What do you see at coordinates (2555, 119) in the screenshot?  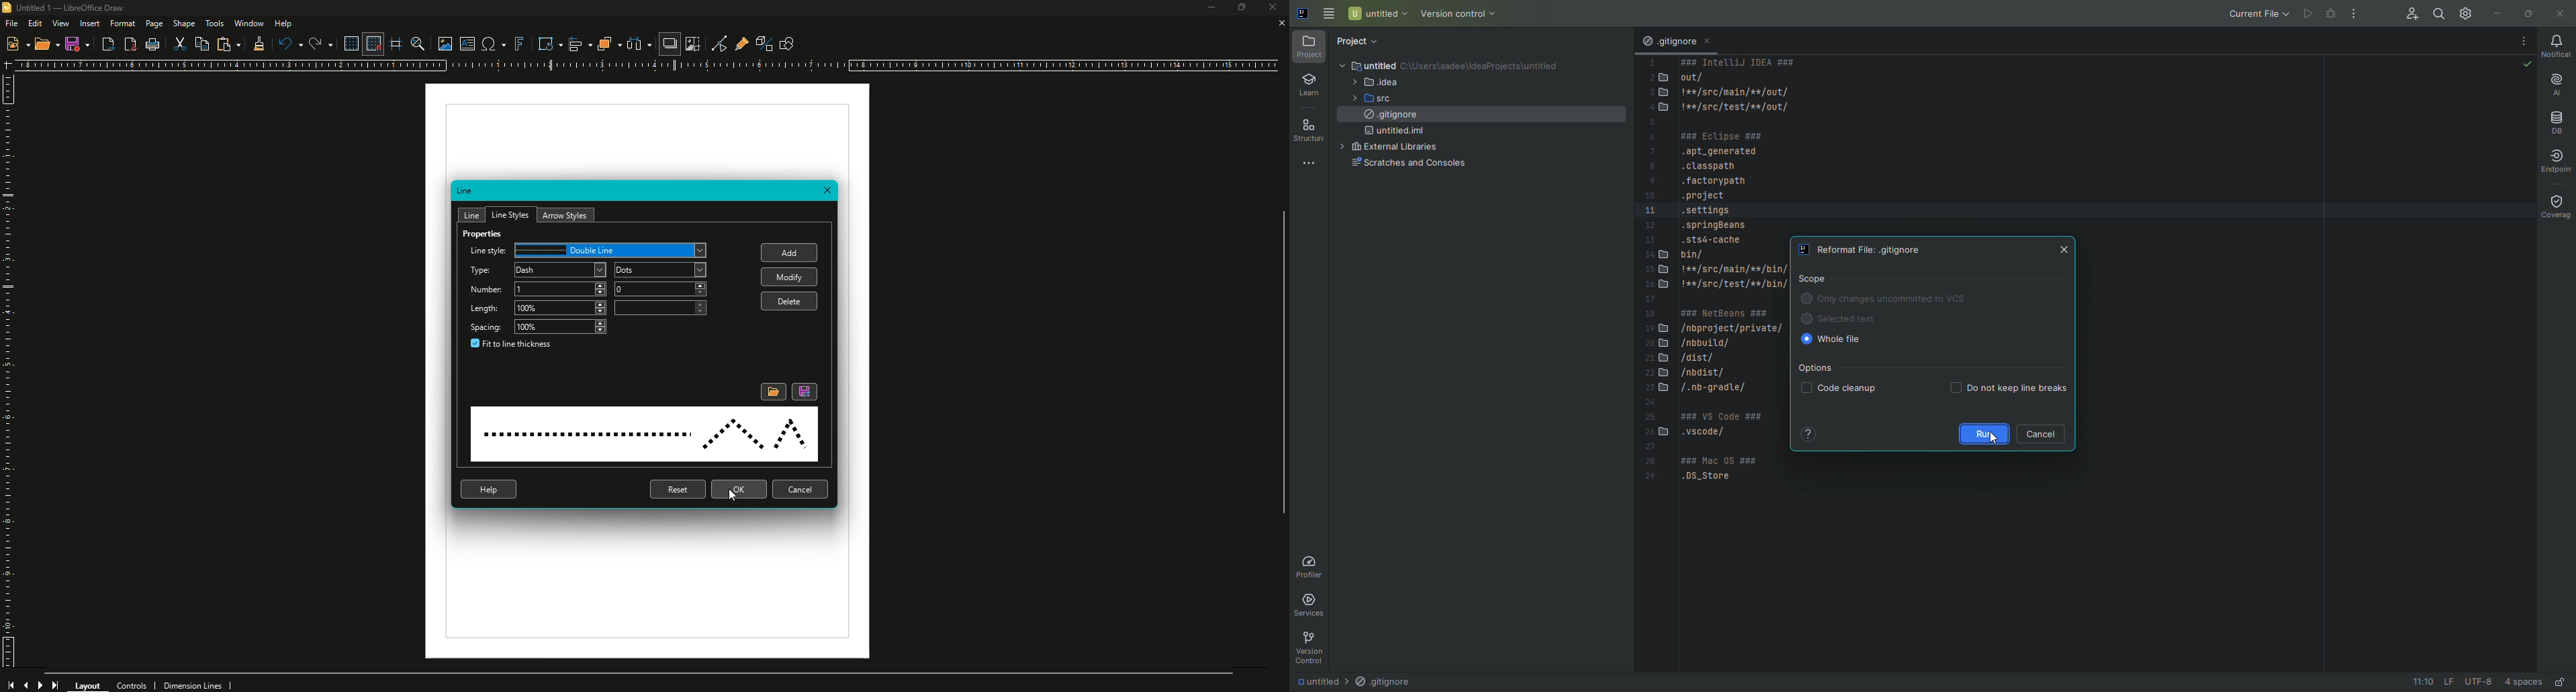 I see `Database` at bounding box center [2555, 119].